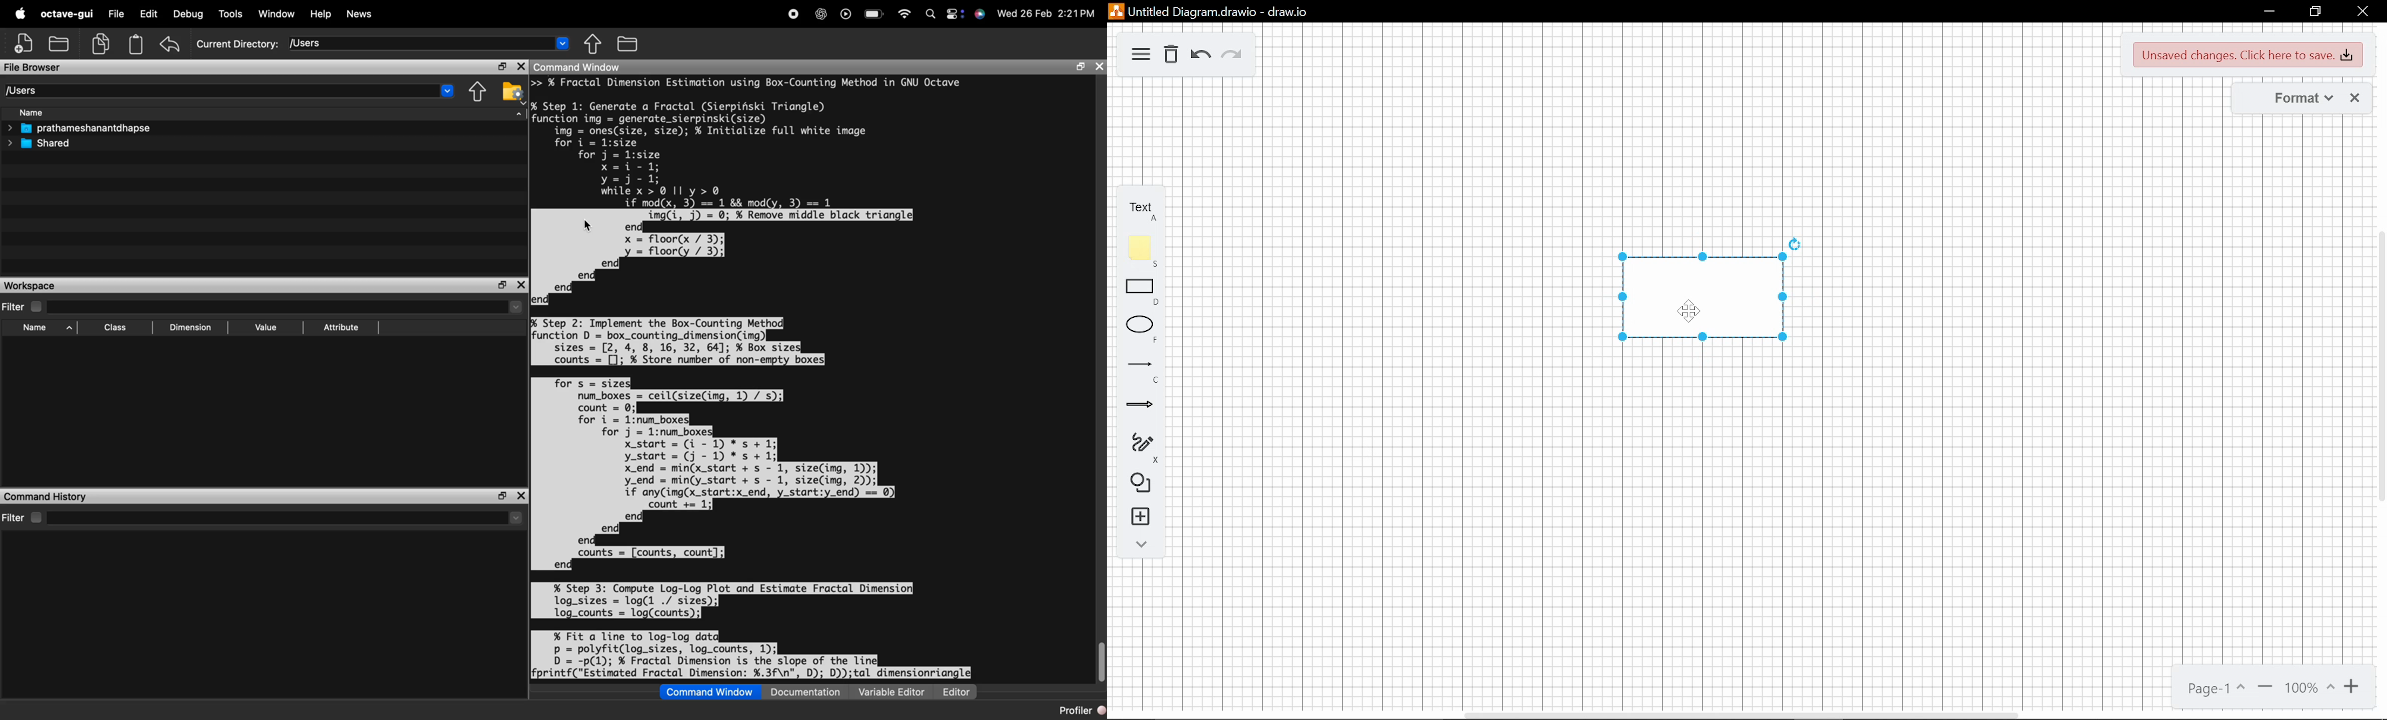 The image size is (2408, 728). I want to click on sort, so click(519, 117).